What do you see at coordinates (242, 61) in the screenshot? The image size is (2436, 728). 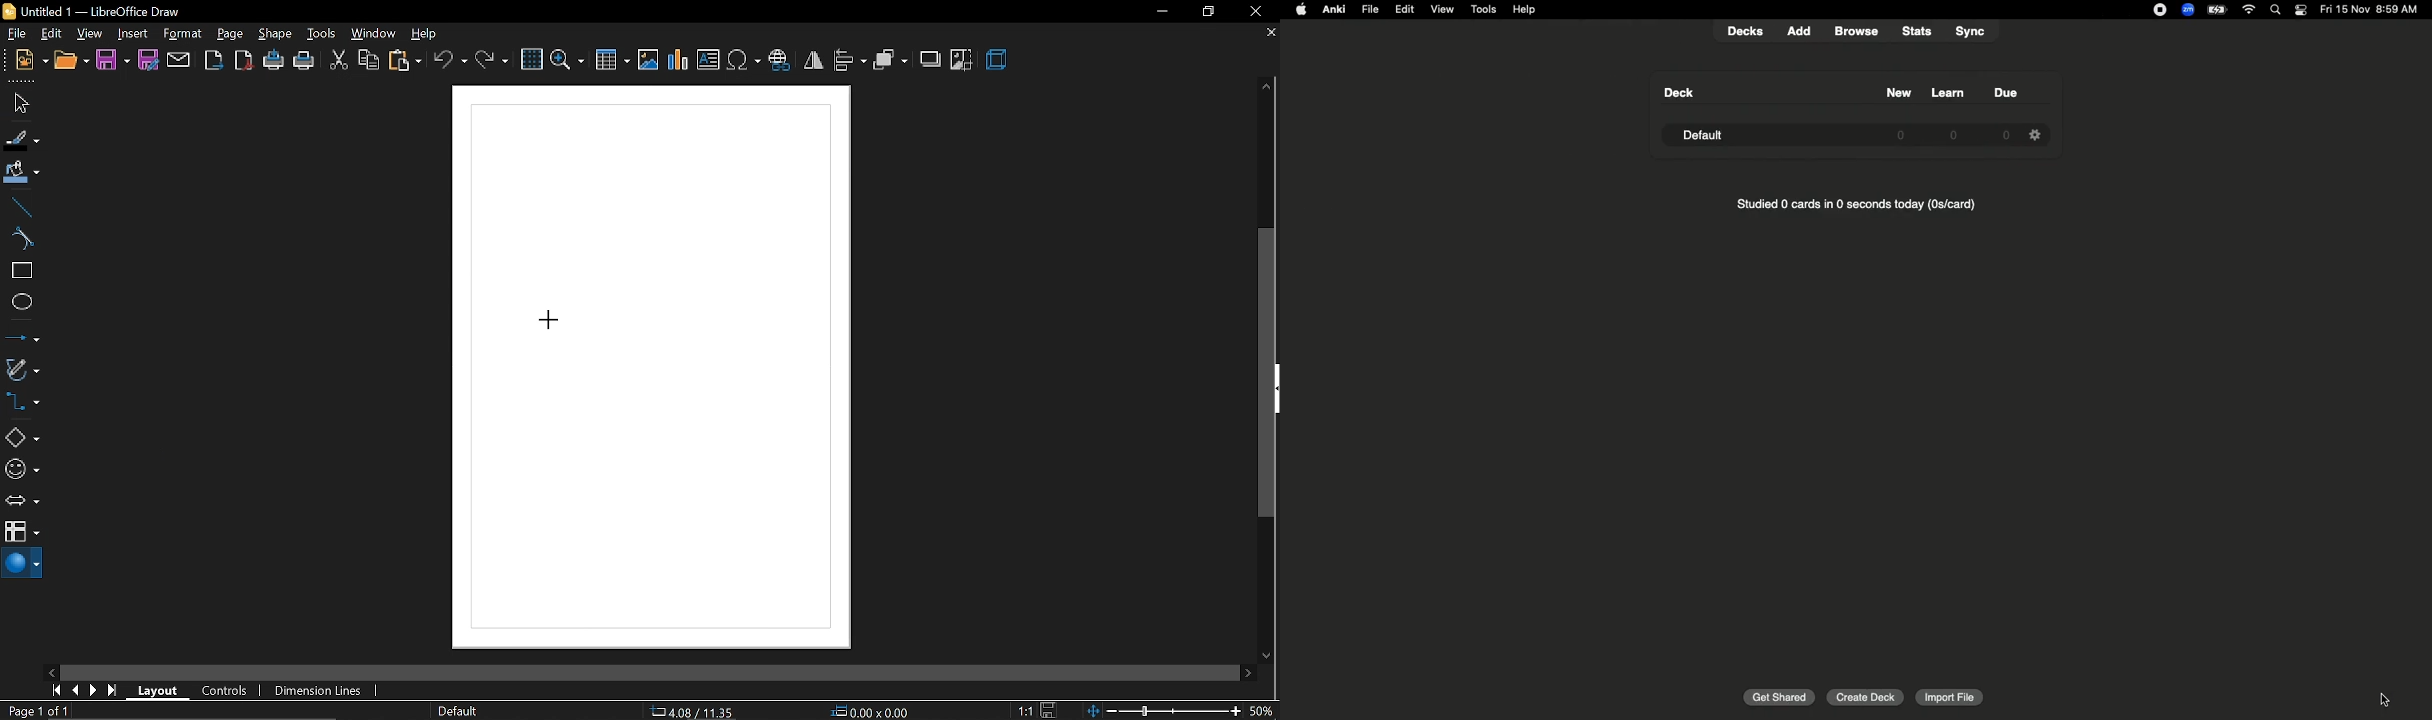 I see `export as pdf` at bounding box center [242, 61].